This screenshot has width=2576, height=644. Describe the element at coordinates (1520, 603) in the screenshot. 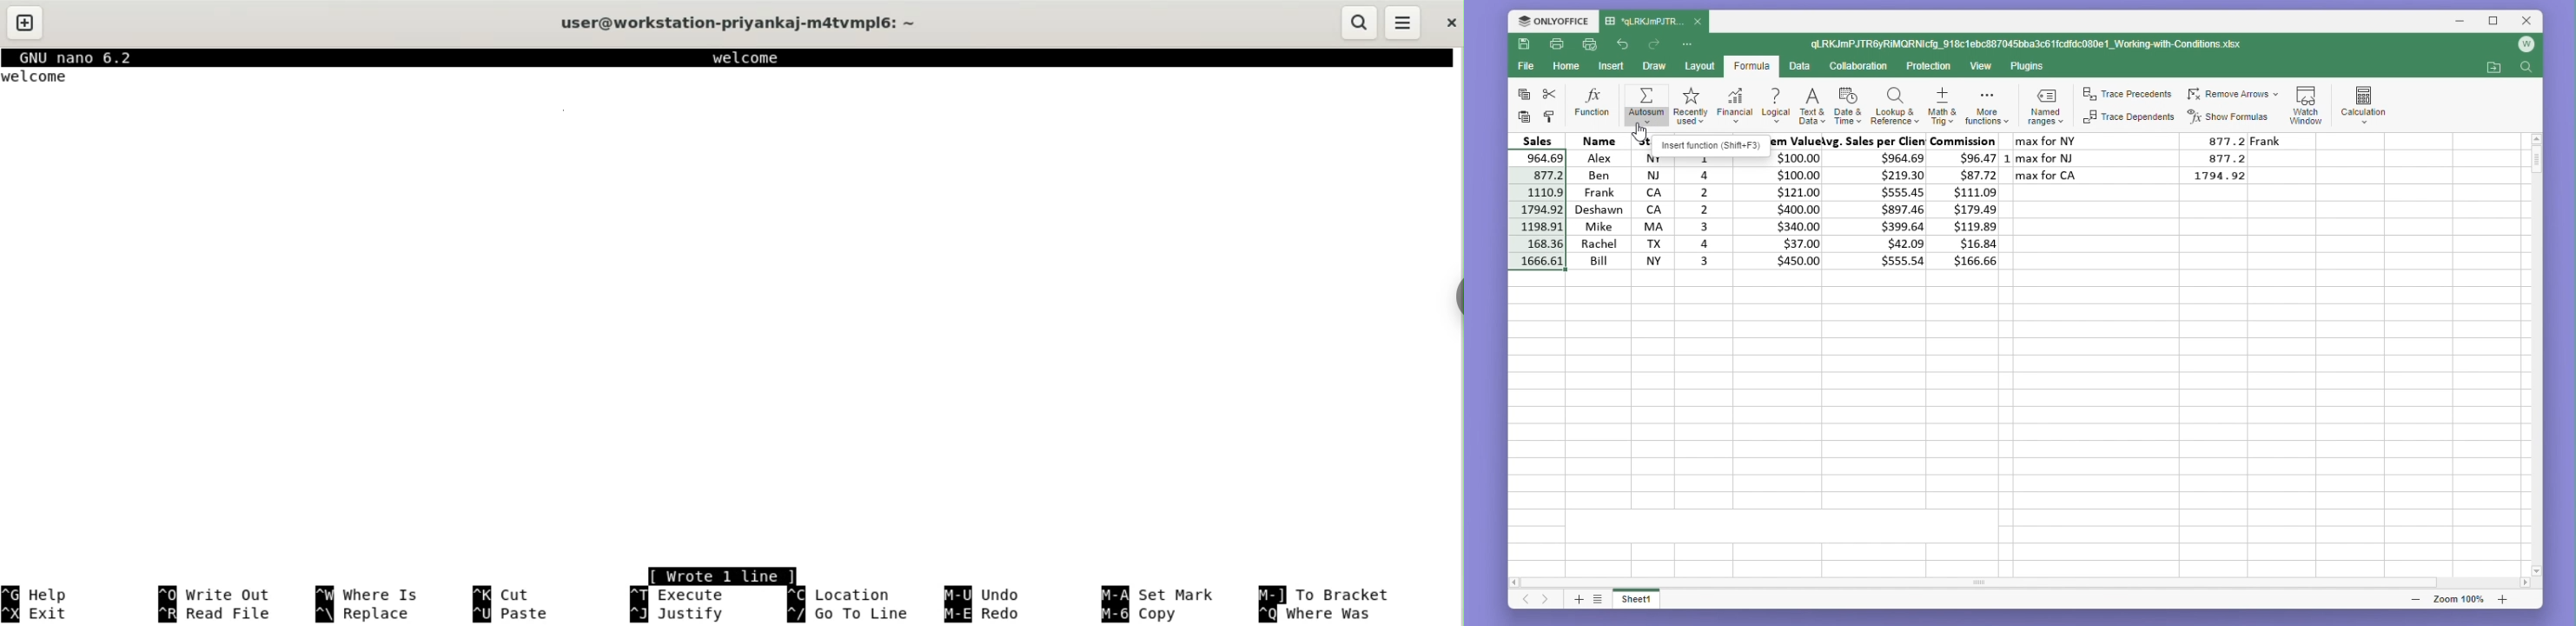

I see `Previous sheet` at that location.